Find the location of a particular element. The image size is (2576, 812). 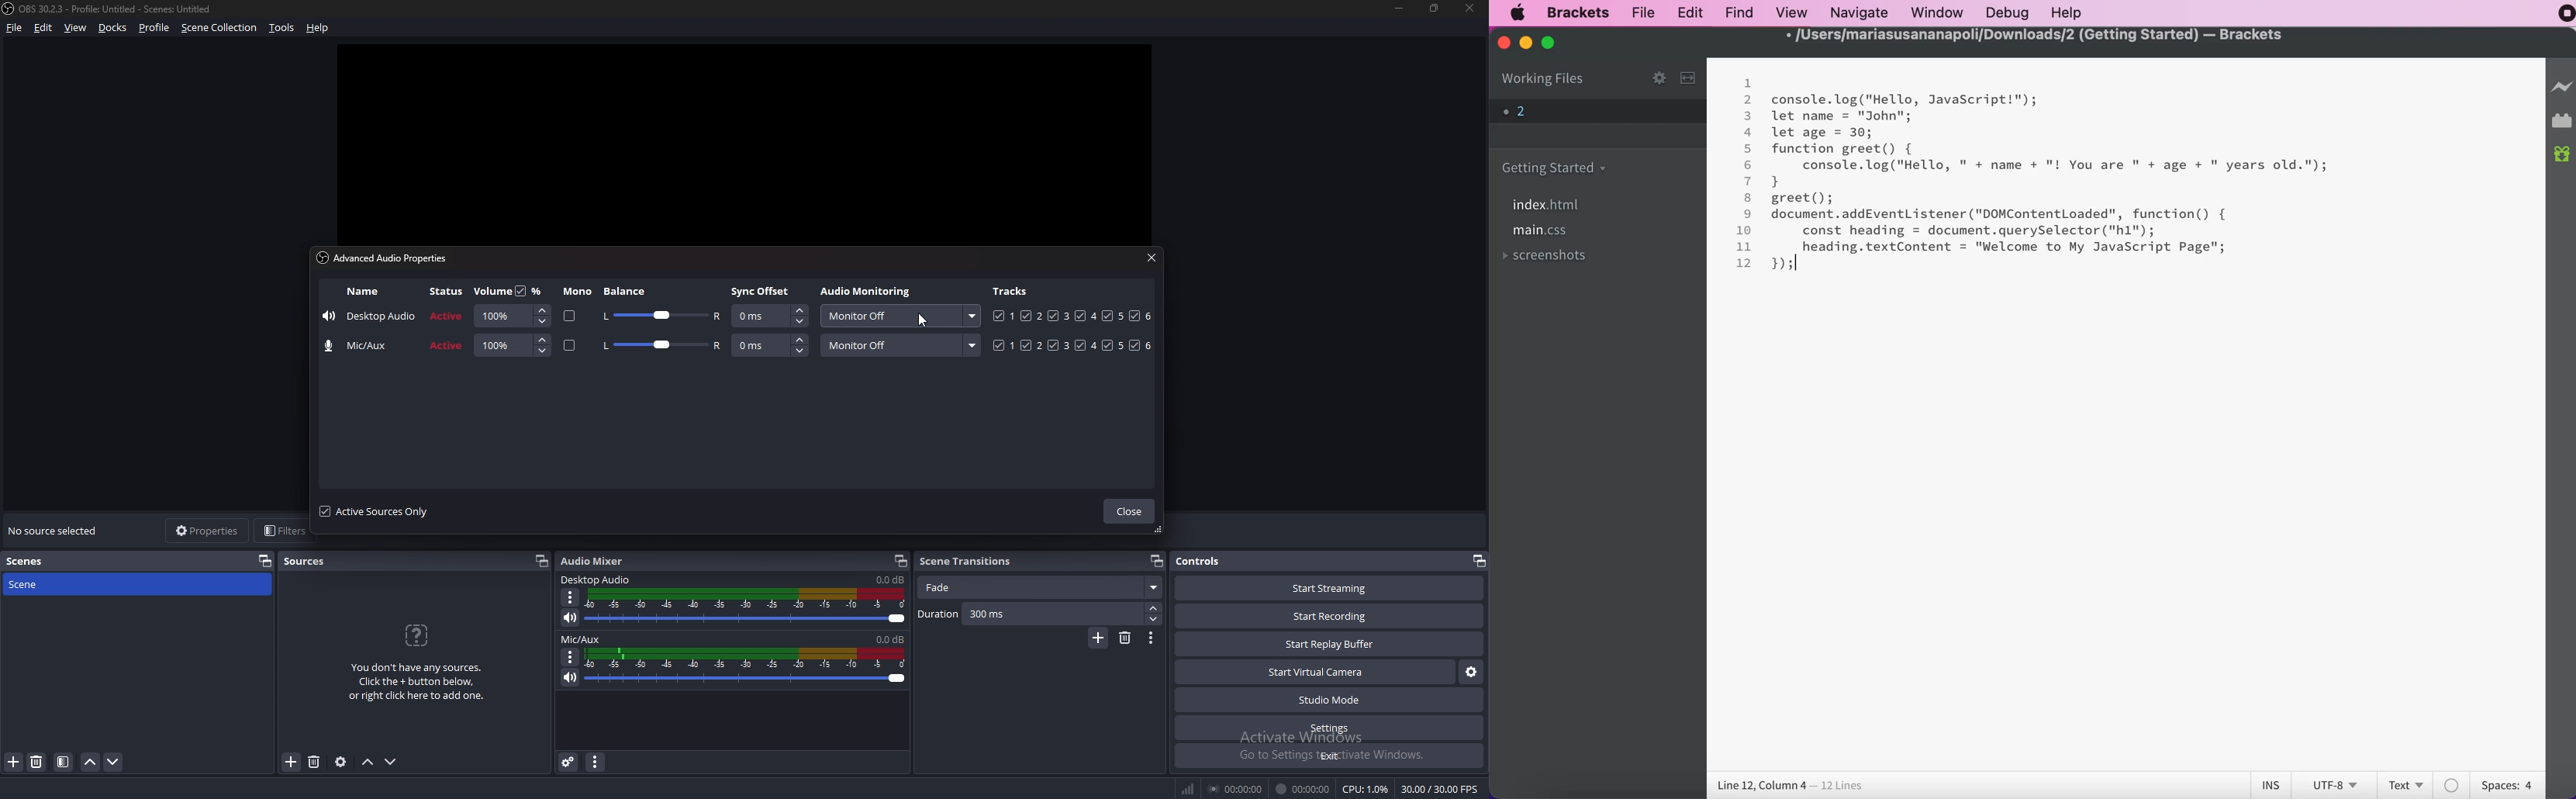

10 is located at coordinates (1745, 231).